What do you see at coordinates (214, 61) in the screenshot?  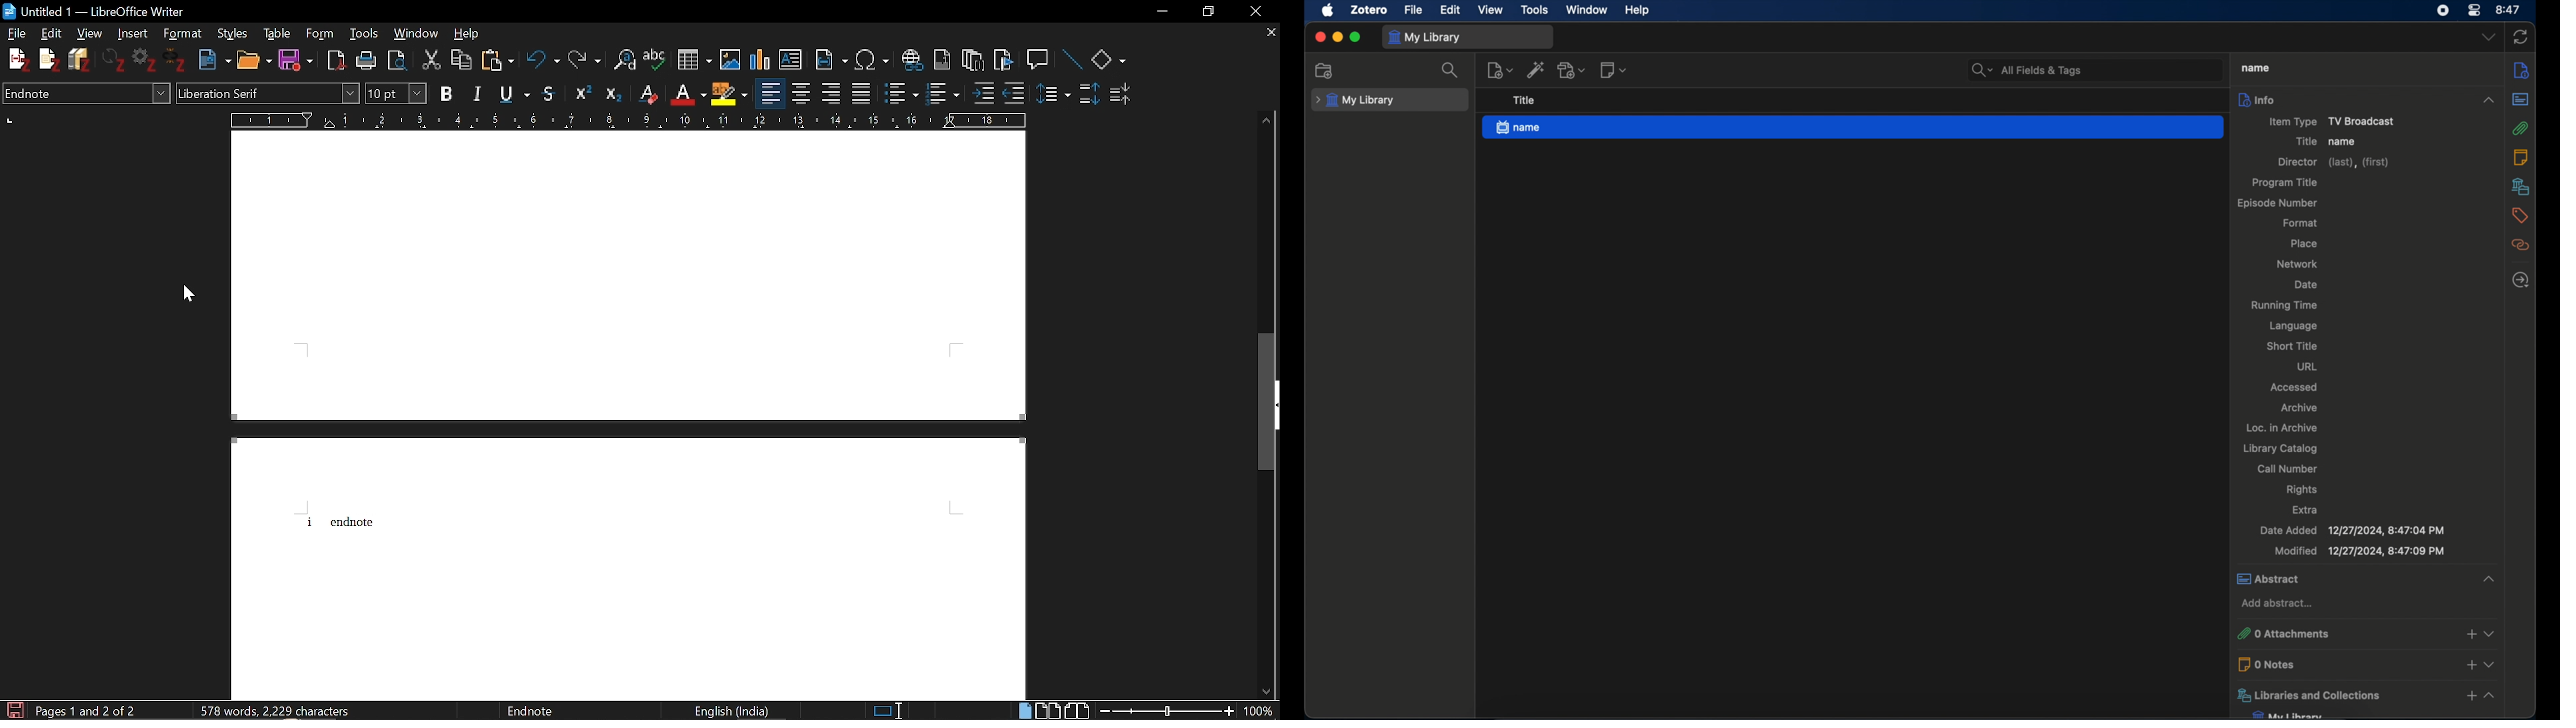 I see `New` at bounding box center [214, 61].